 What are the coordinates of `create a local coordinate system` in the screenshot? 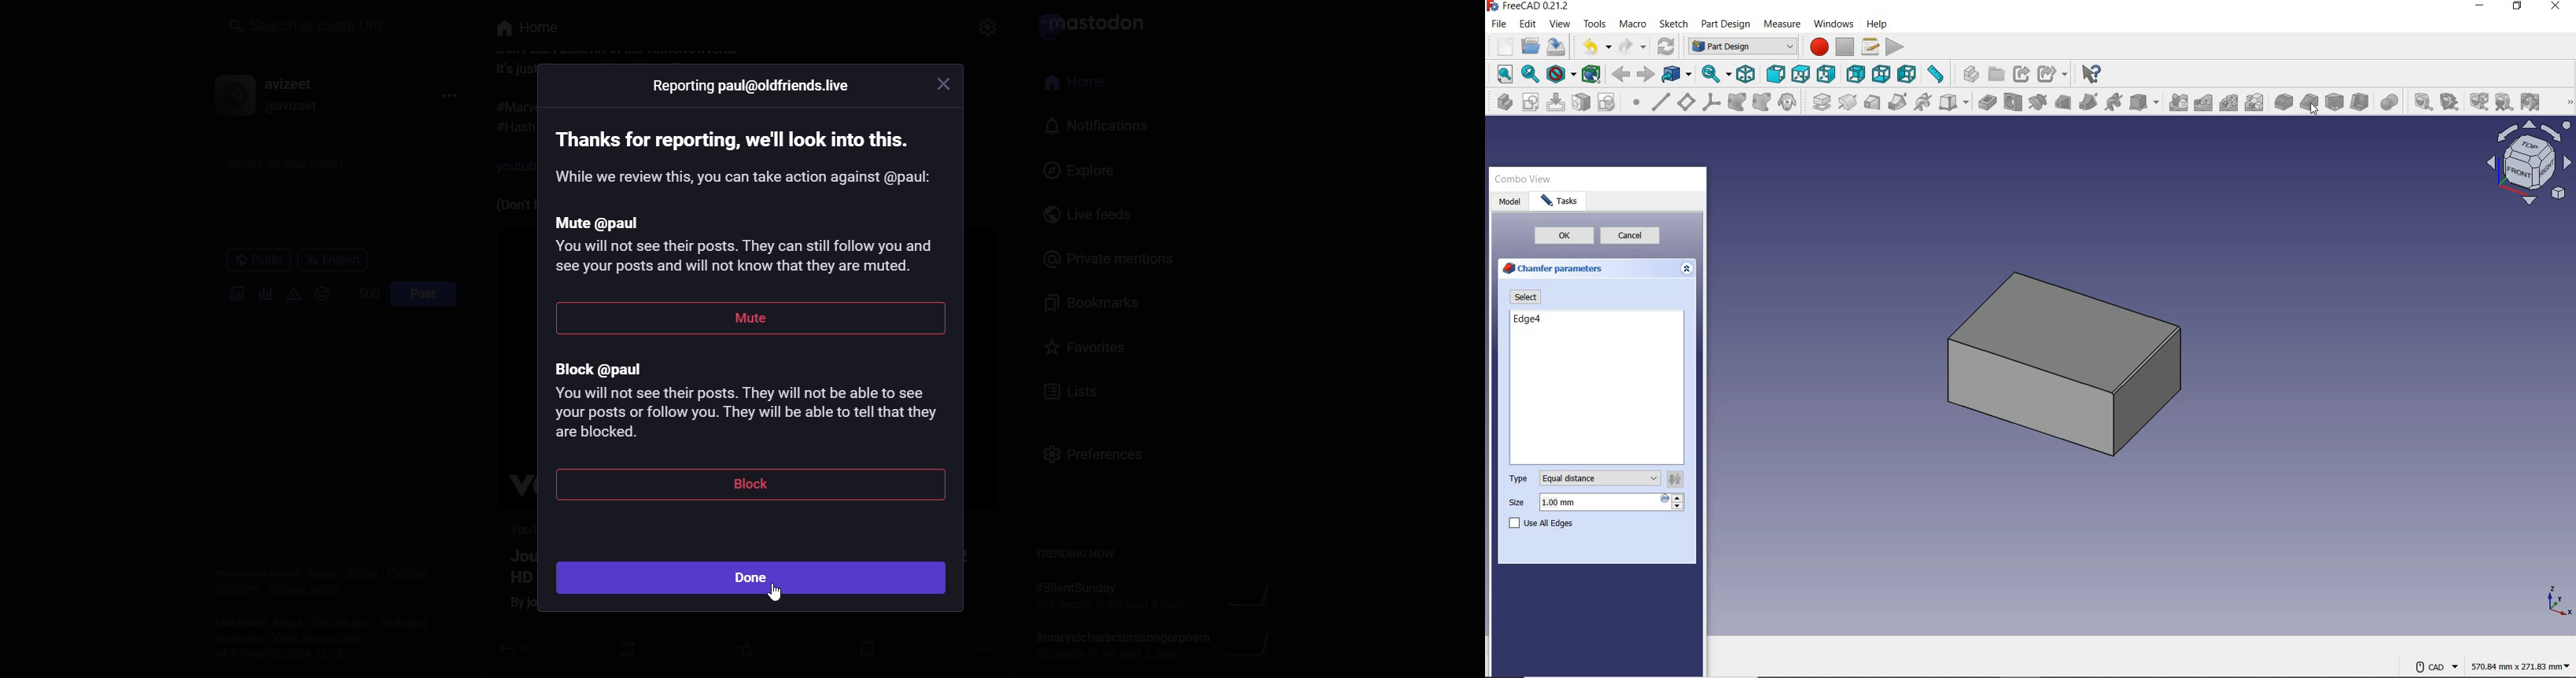 It's located at (1711, 103).